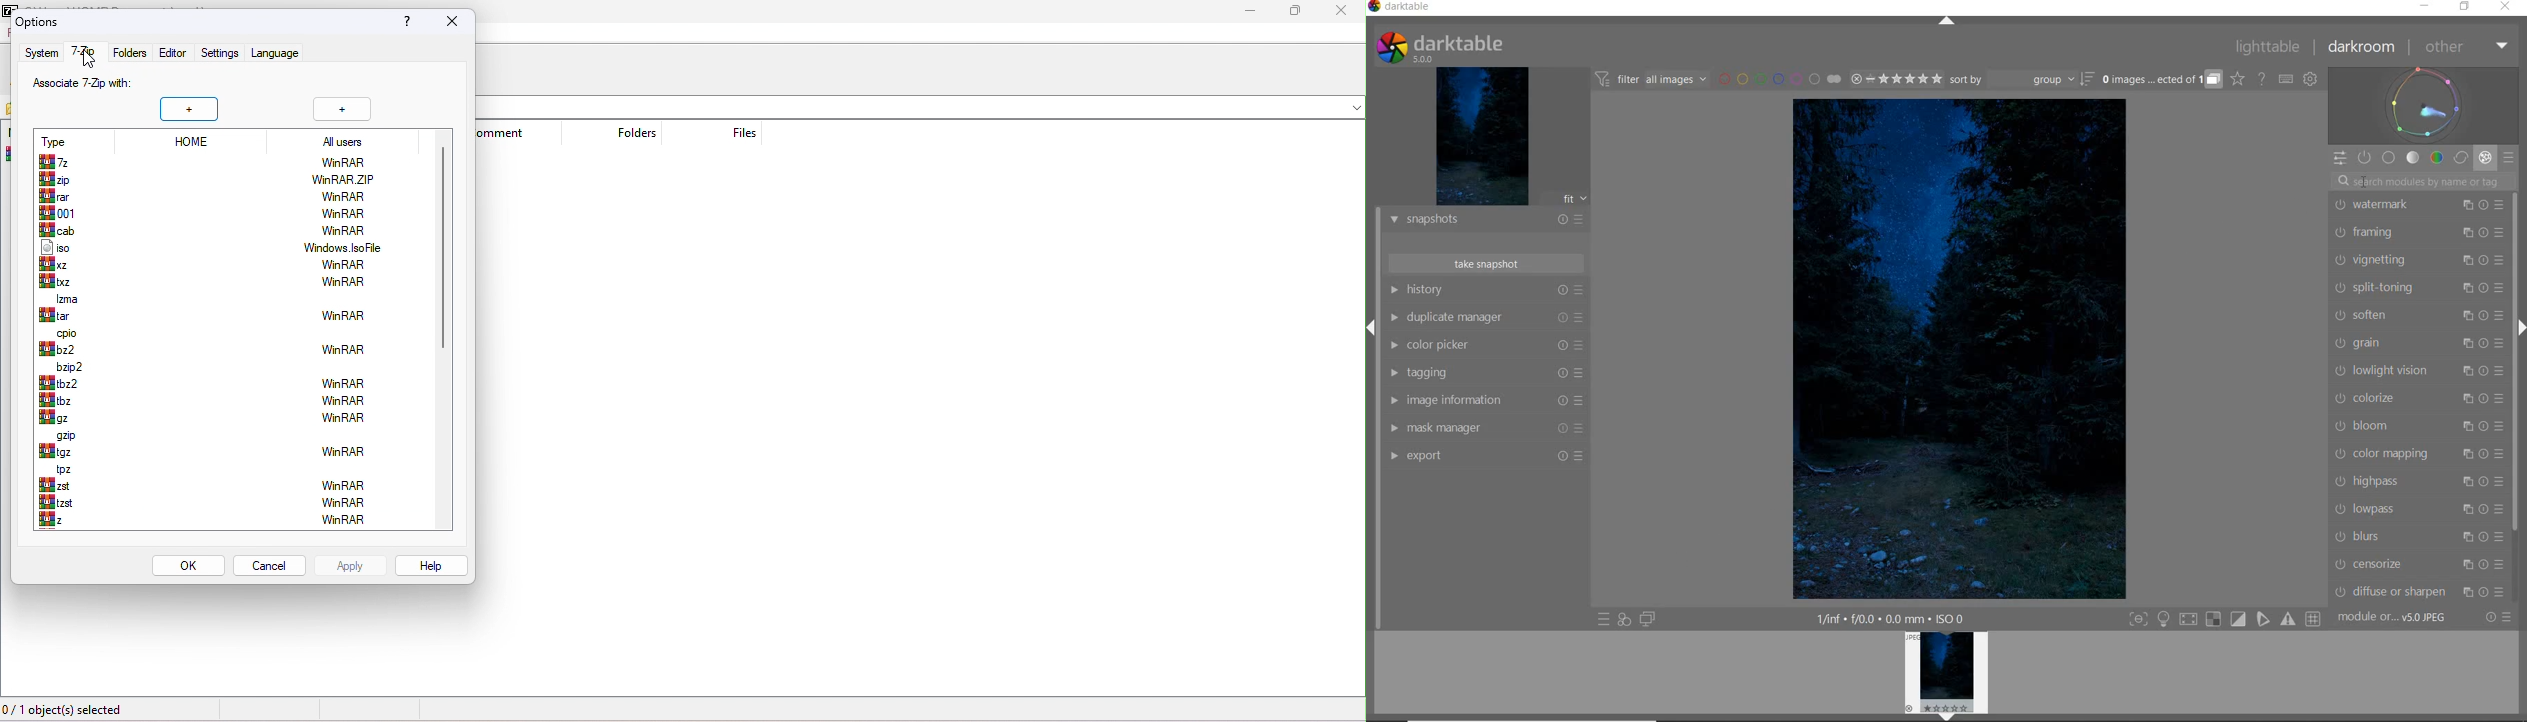 The width and height of the screenshot is (2548, 728). I want to click on winrar.zip, so click(350, 179).